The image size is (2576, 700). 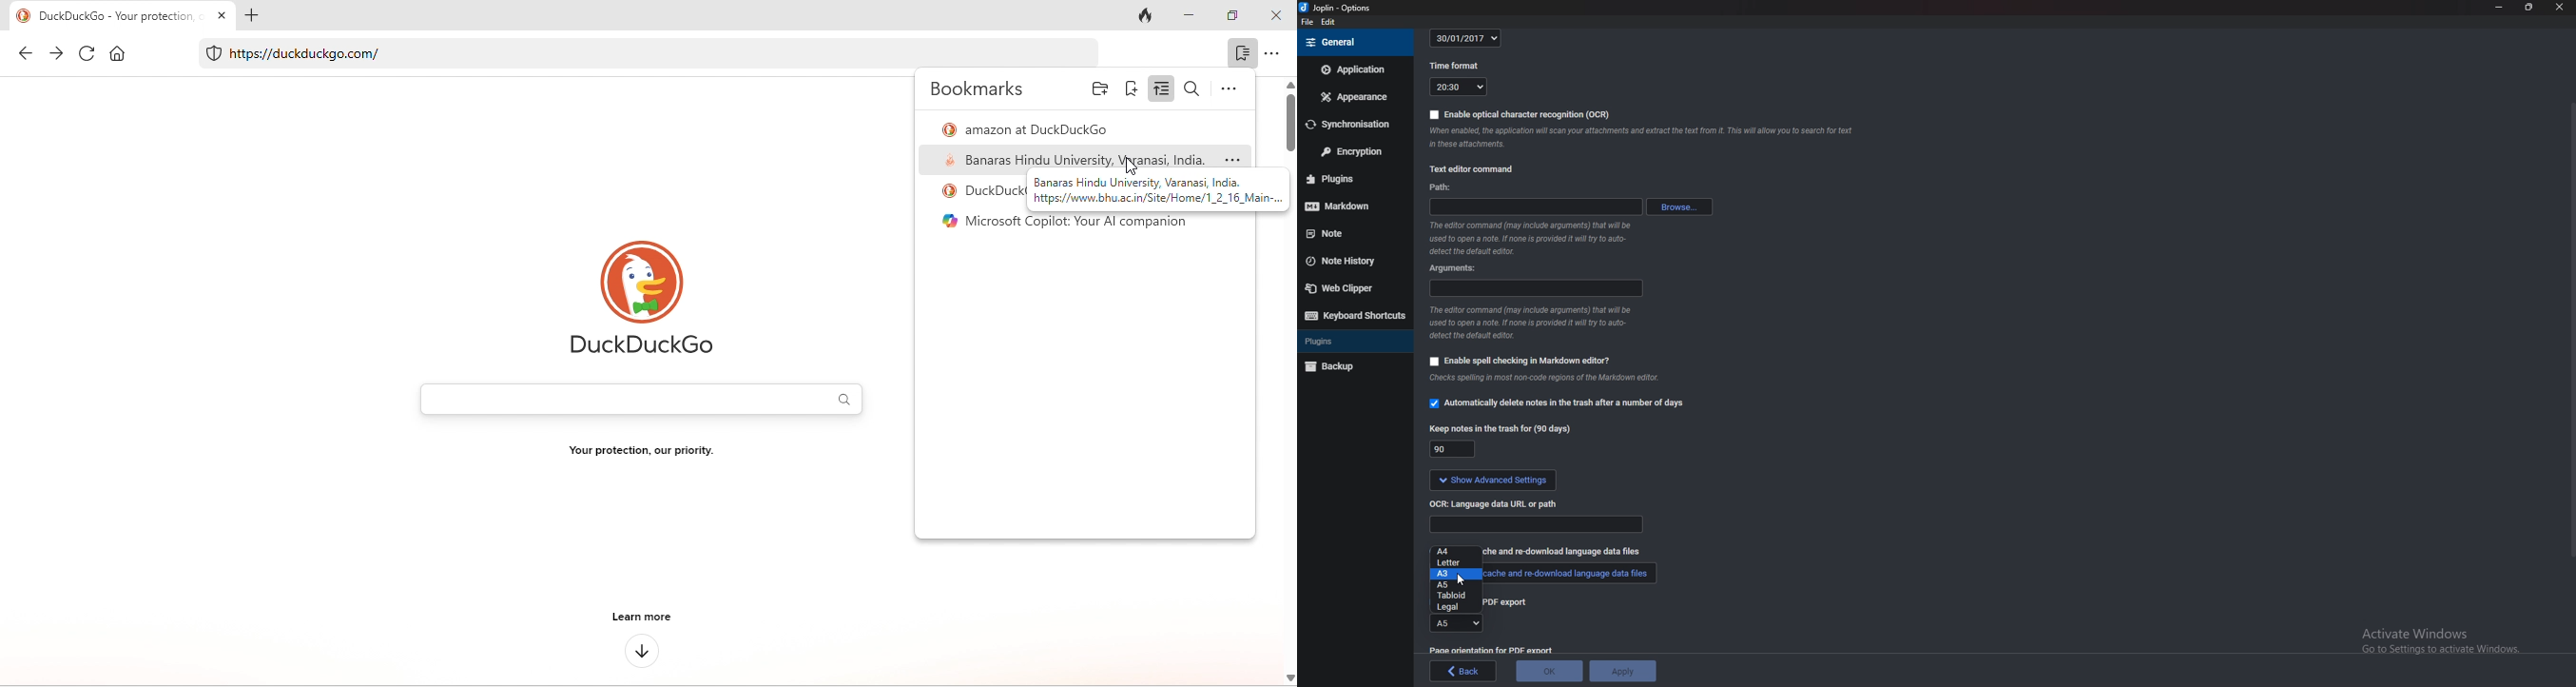 What do you see at coordinates (1354, 316) in the screenshot?
I see `Keyboard shortcuts` at bounding box center [1354, 316].